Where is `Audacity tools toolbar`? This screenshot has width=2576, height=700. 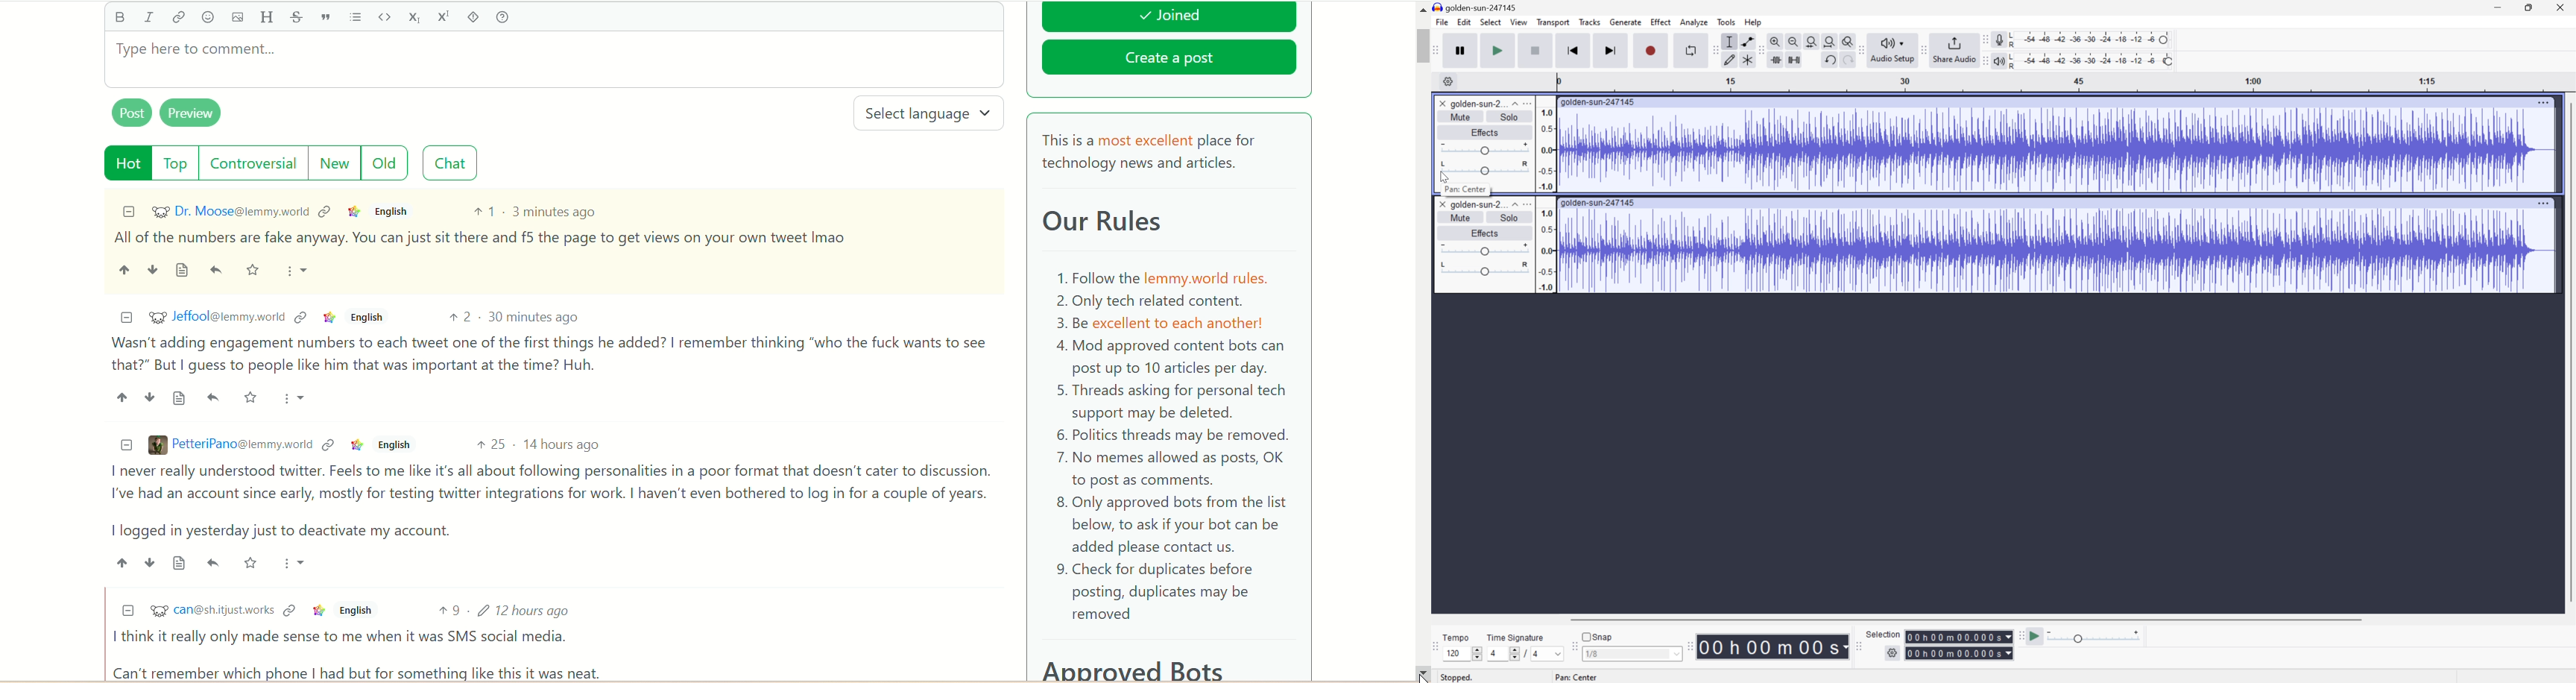 Audacity tools toolbar is located at coordinates (1715, 50).